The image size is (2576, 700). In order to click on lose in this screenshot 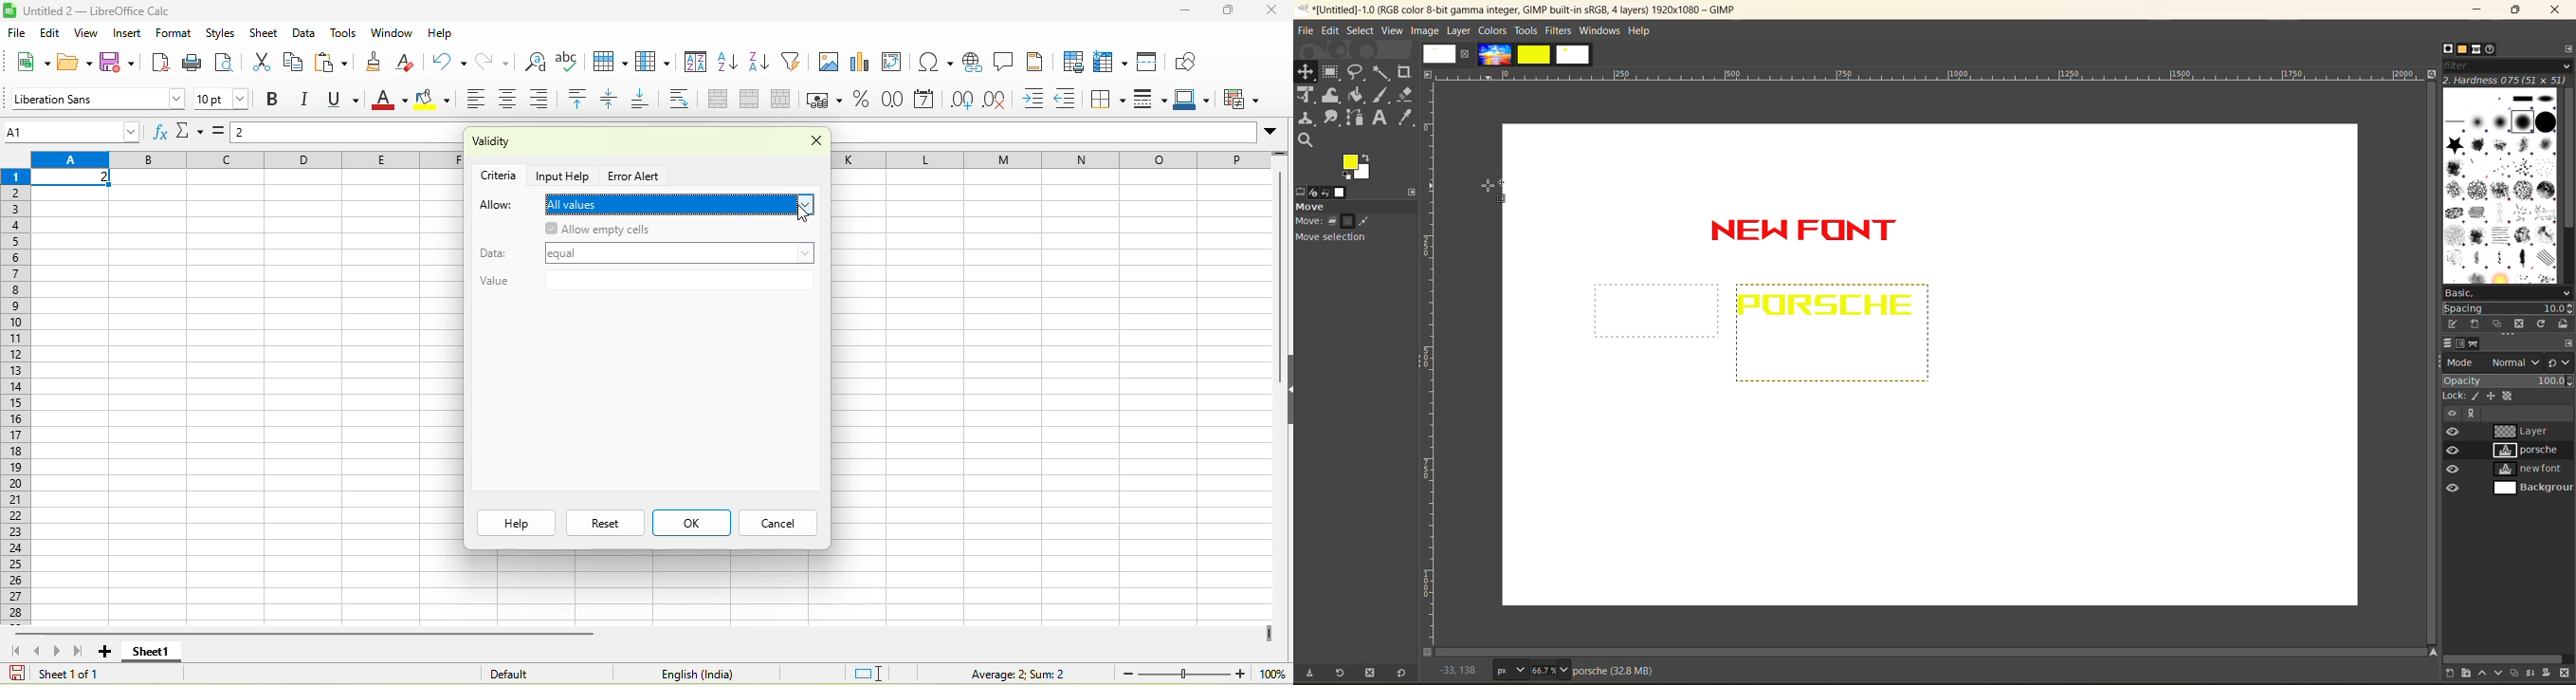, I will do `click(810, 143)`.